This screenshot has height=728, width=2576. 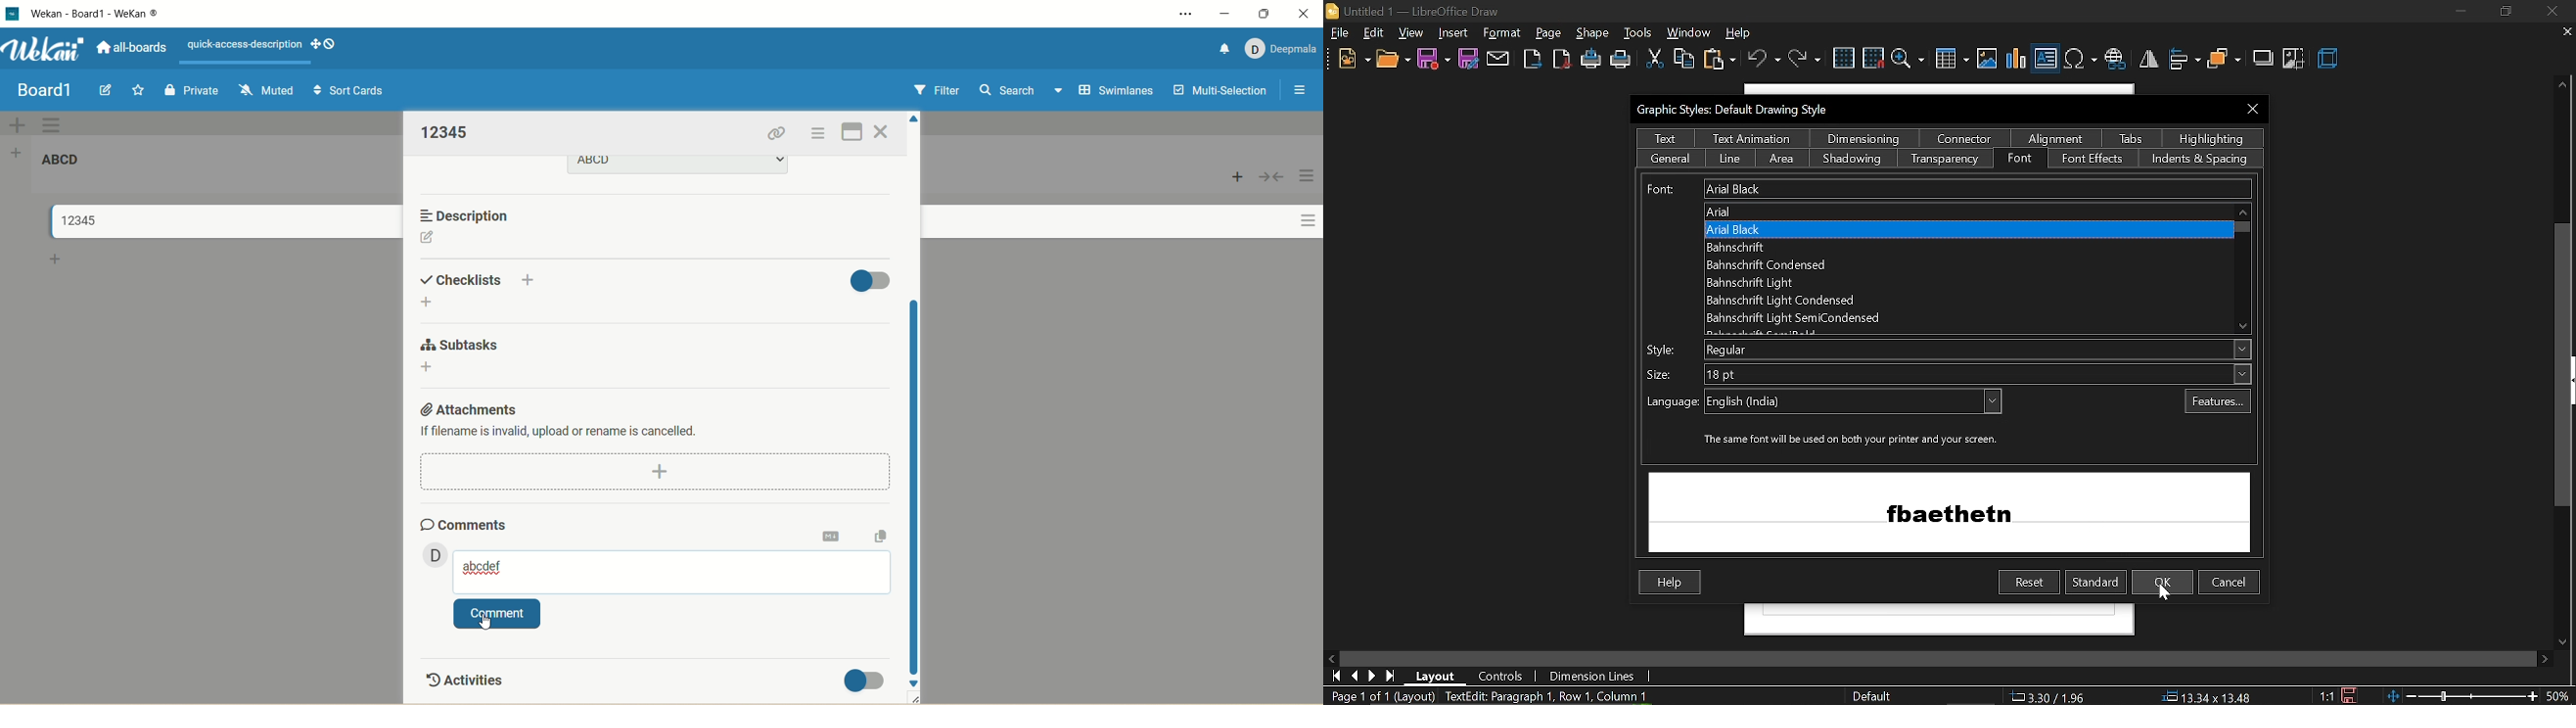 I want to click on collapse, so click(x=1271, y=177).